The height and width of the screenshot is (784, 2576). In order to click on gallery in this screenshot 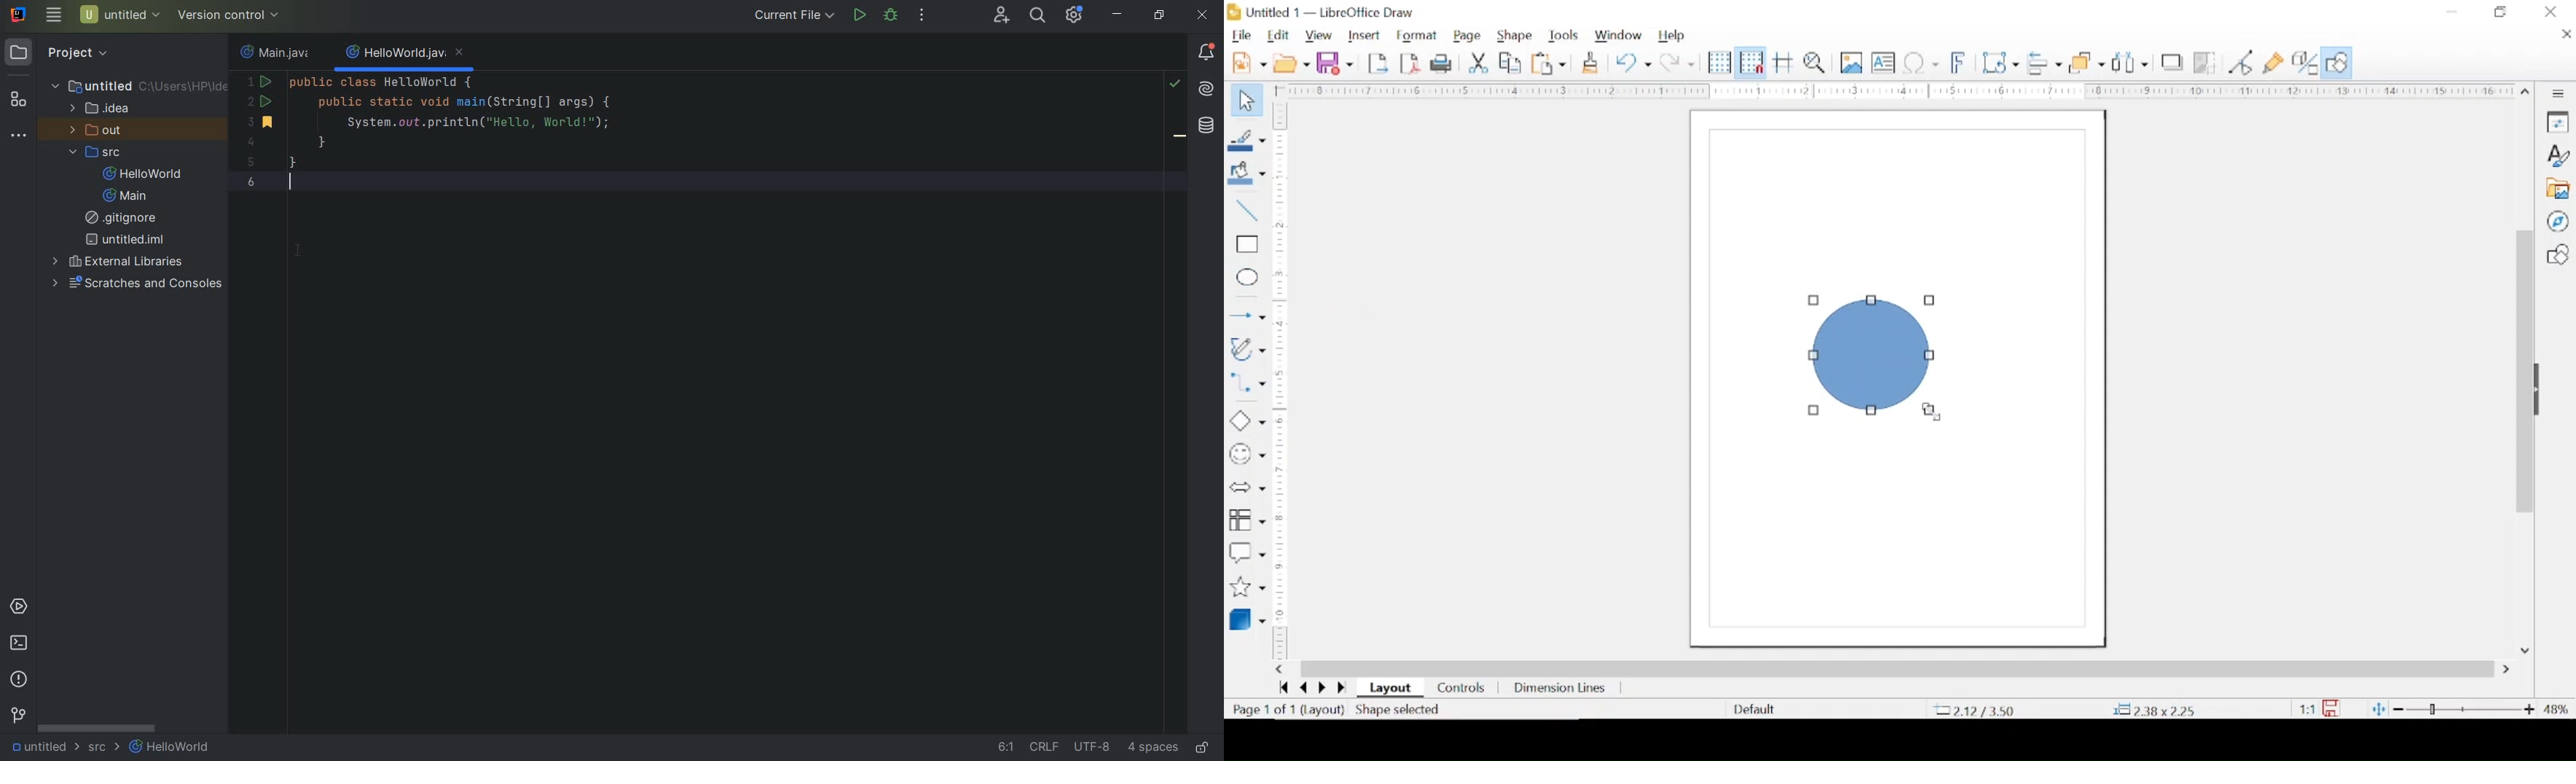, I will do `click(2560, 189)`.